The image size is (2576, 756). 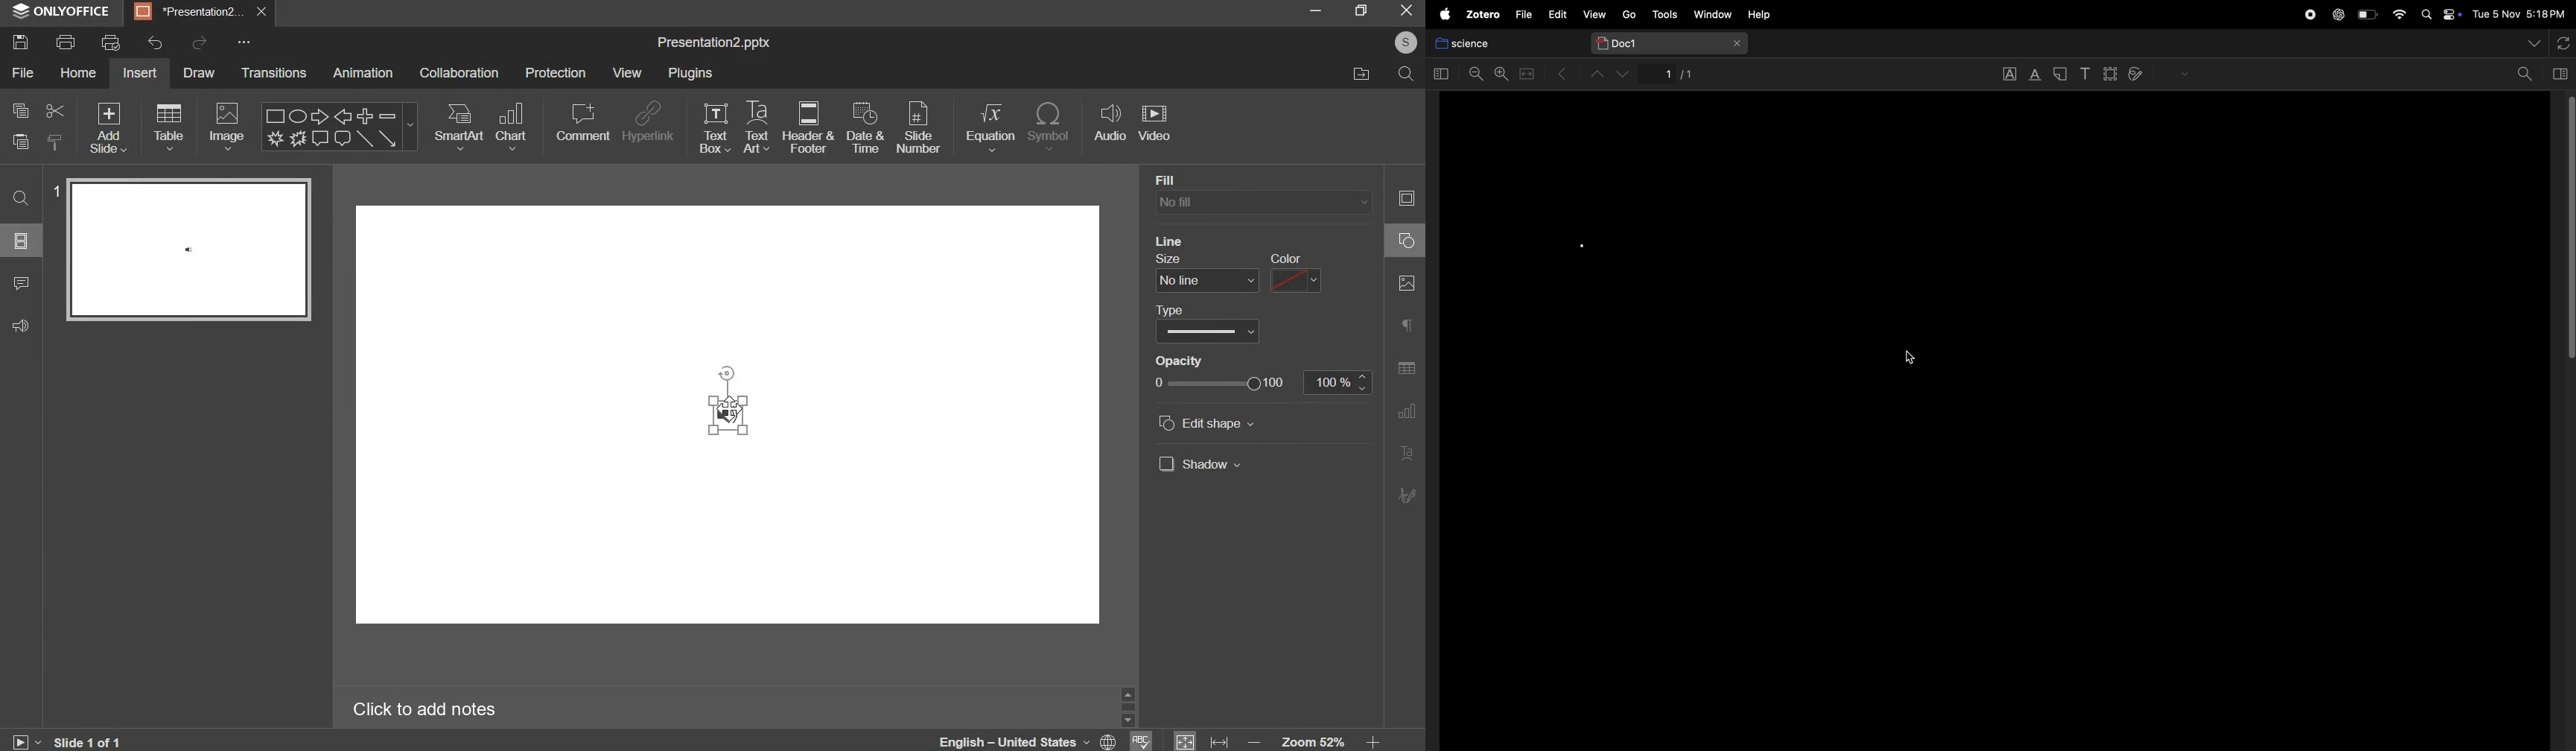 What do you see at coordinates (1218, 740) in the screenshot?
I see `fit to width` at bounding box center [1218, 740].